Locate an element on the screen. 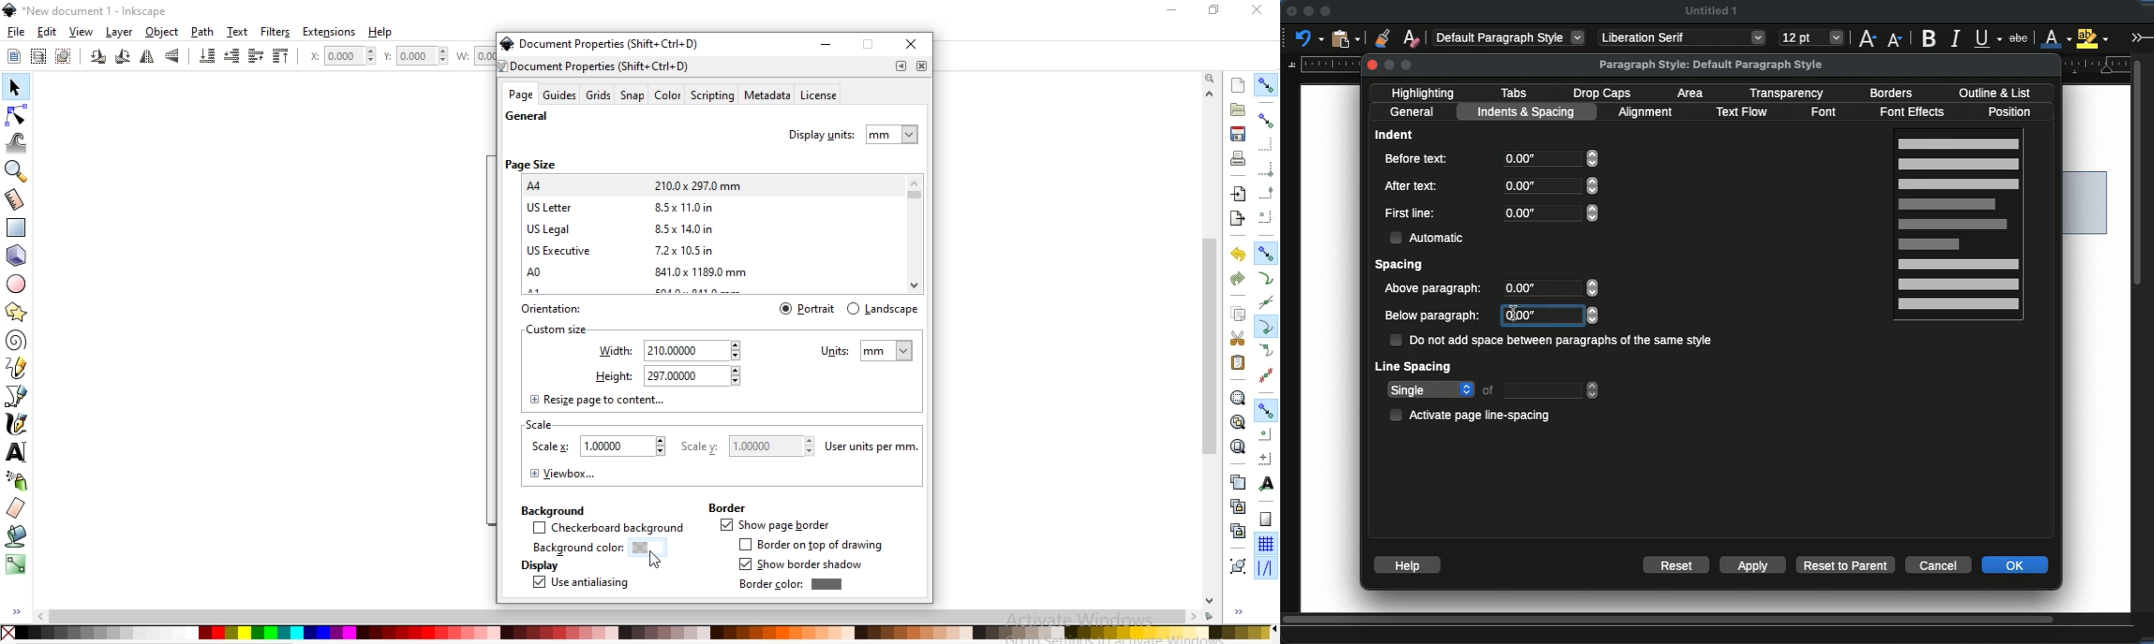 Image resolution: width=2156 pixels, height=644 pixels. background is located at coordinates (551, 509).